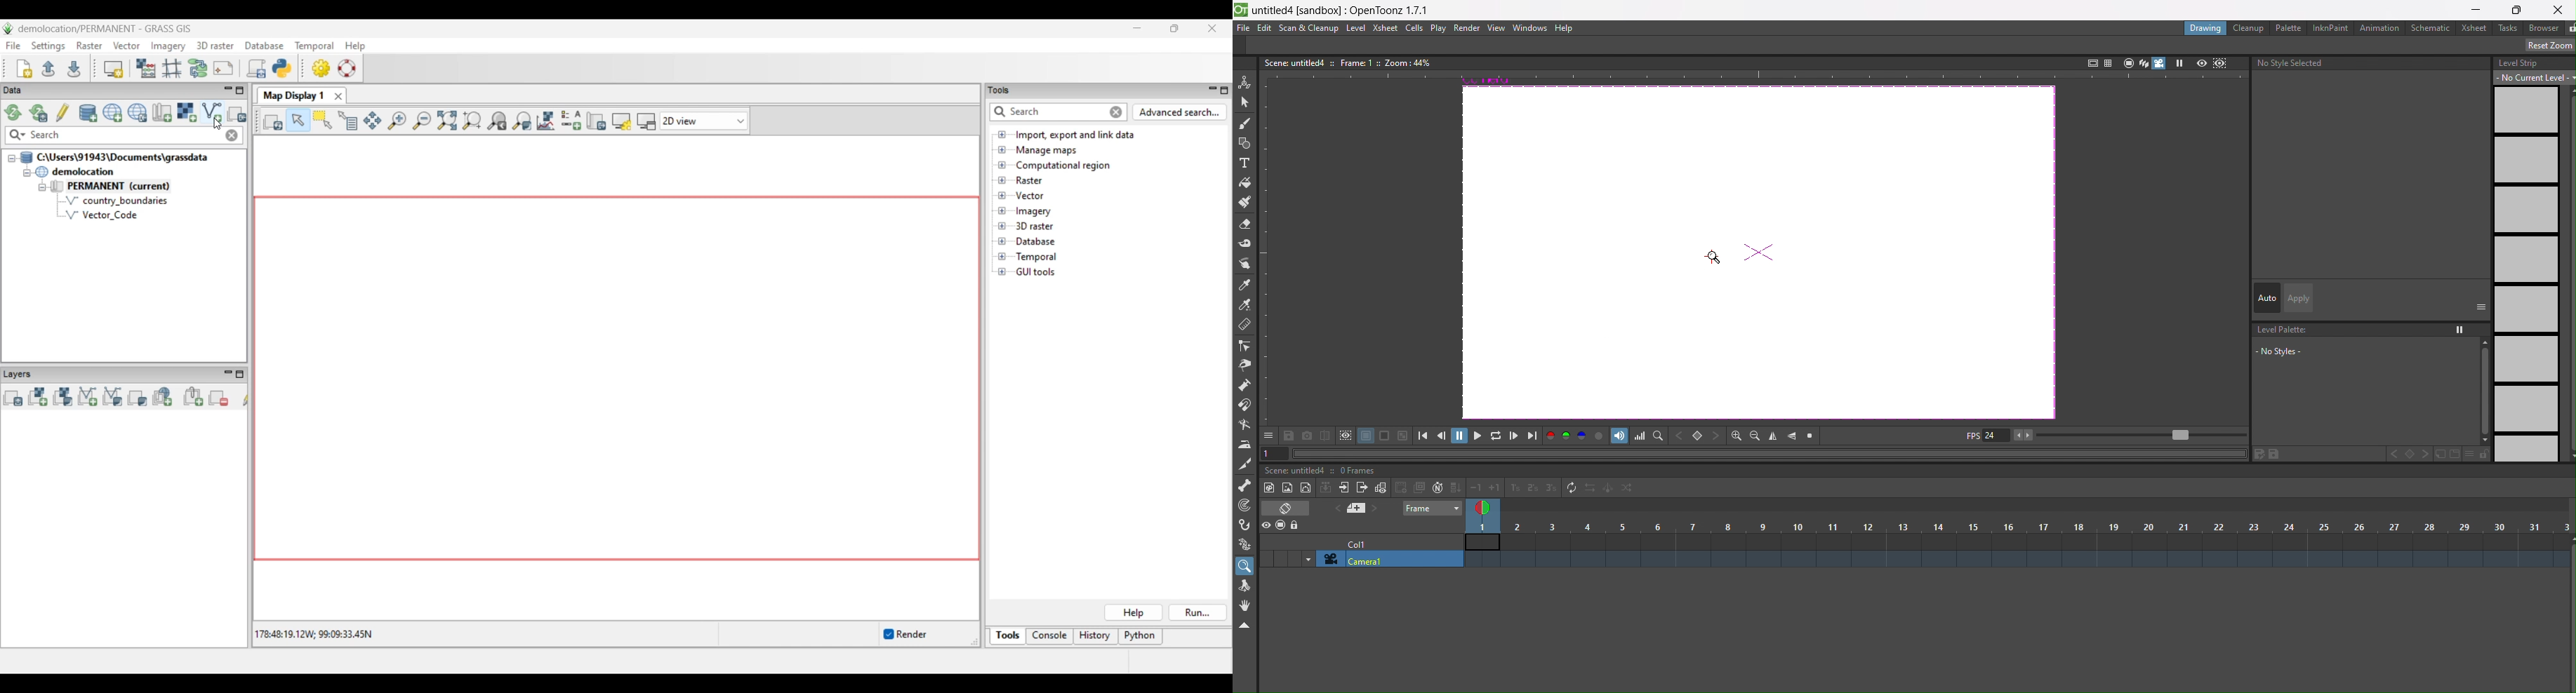 The width and height of the screenshot is (2576, 700). I want to click on fill tool, so click(1247, 180).